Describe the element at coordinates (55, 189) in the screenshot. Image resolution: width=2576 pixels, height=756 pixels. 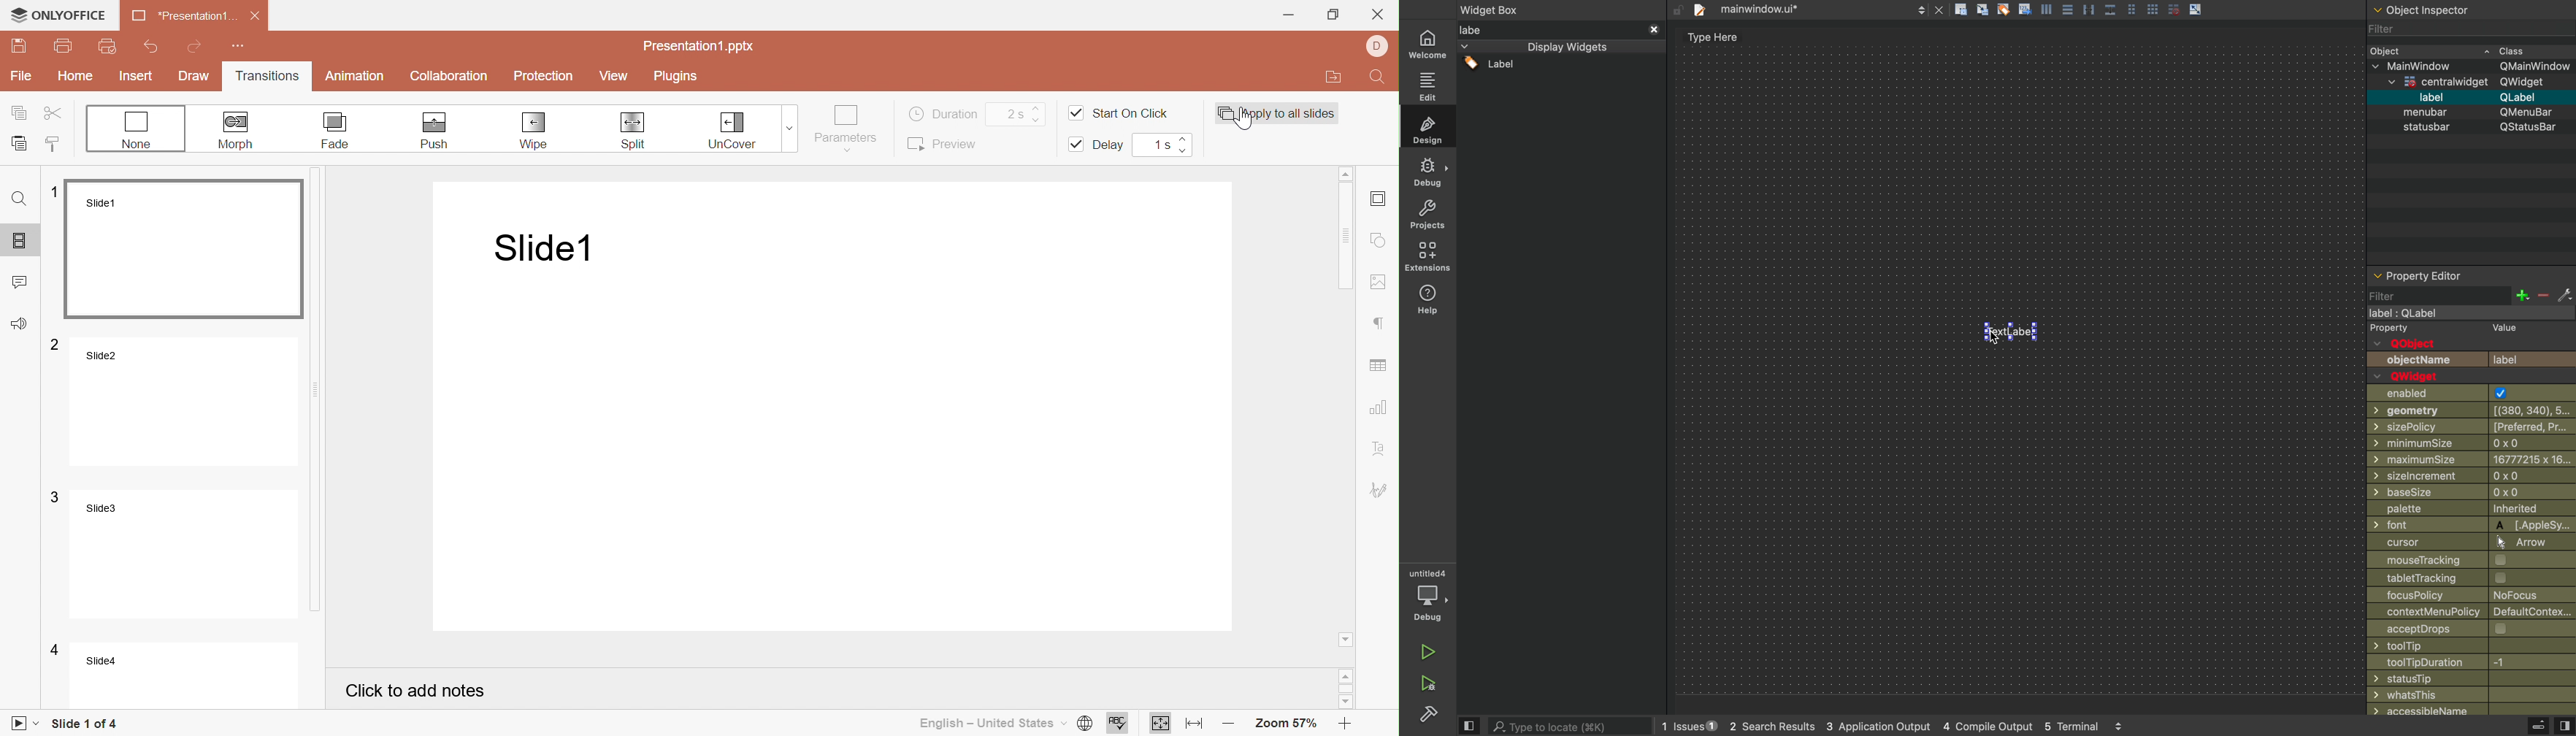
I see `1` at that location.